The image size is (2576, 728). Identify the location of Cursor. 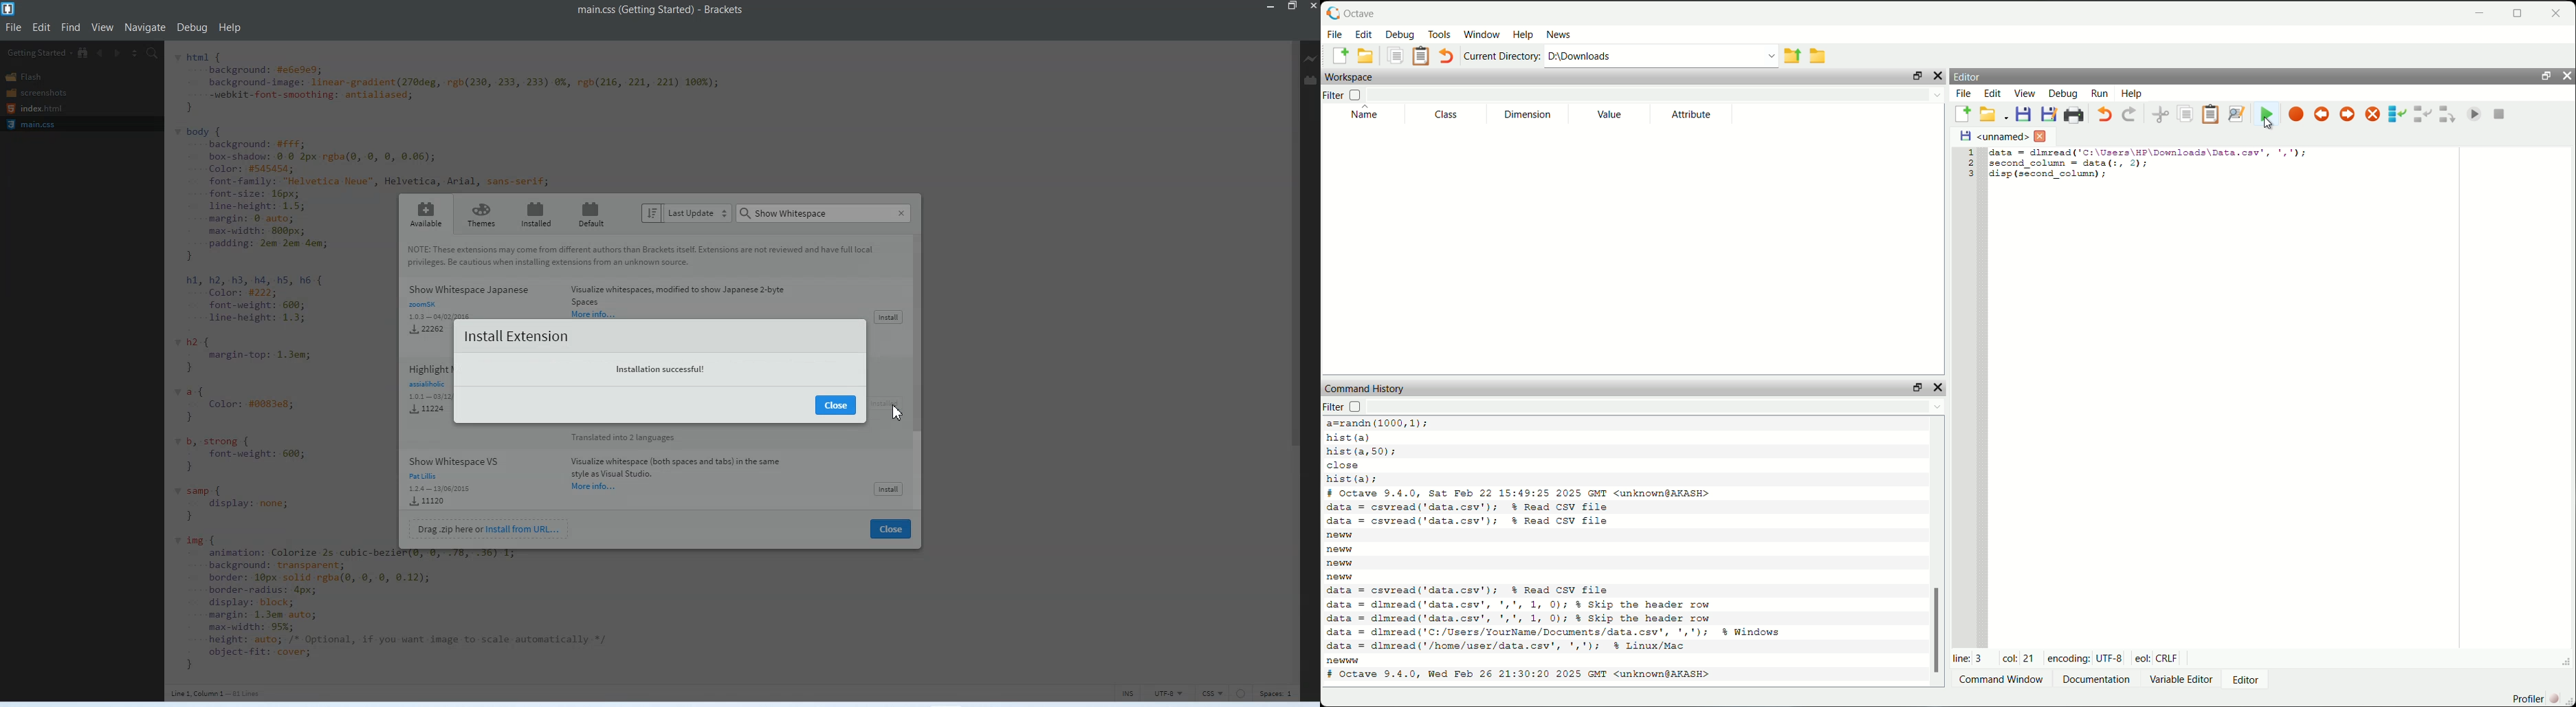
(1312, 89).